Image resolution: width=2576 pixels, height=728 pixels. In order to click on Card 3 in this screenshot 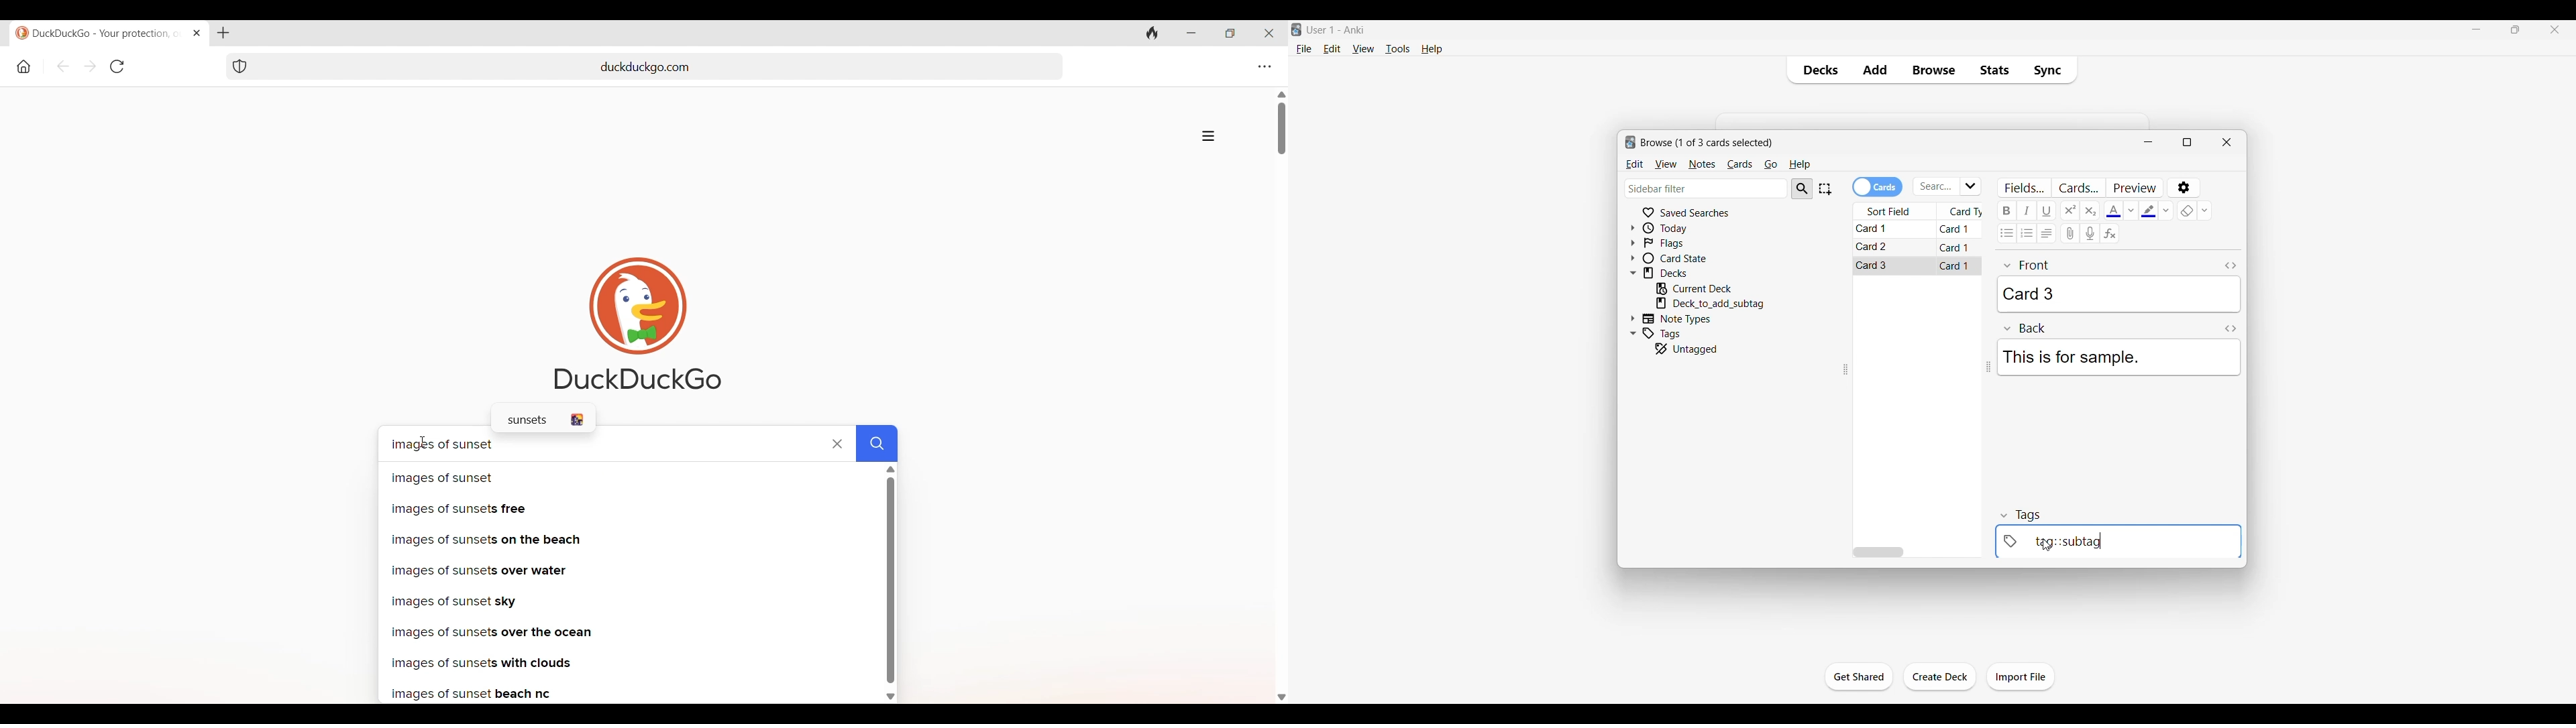, I will do `click(2118, 294)`.